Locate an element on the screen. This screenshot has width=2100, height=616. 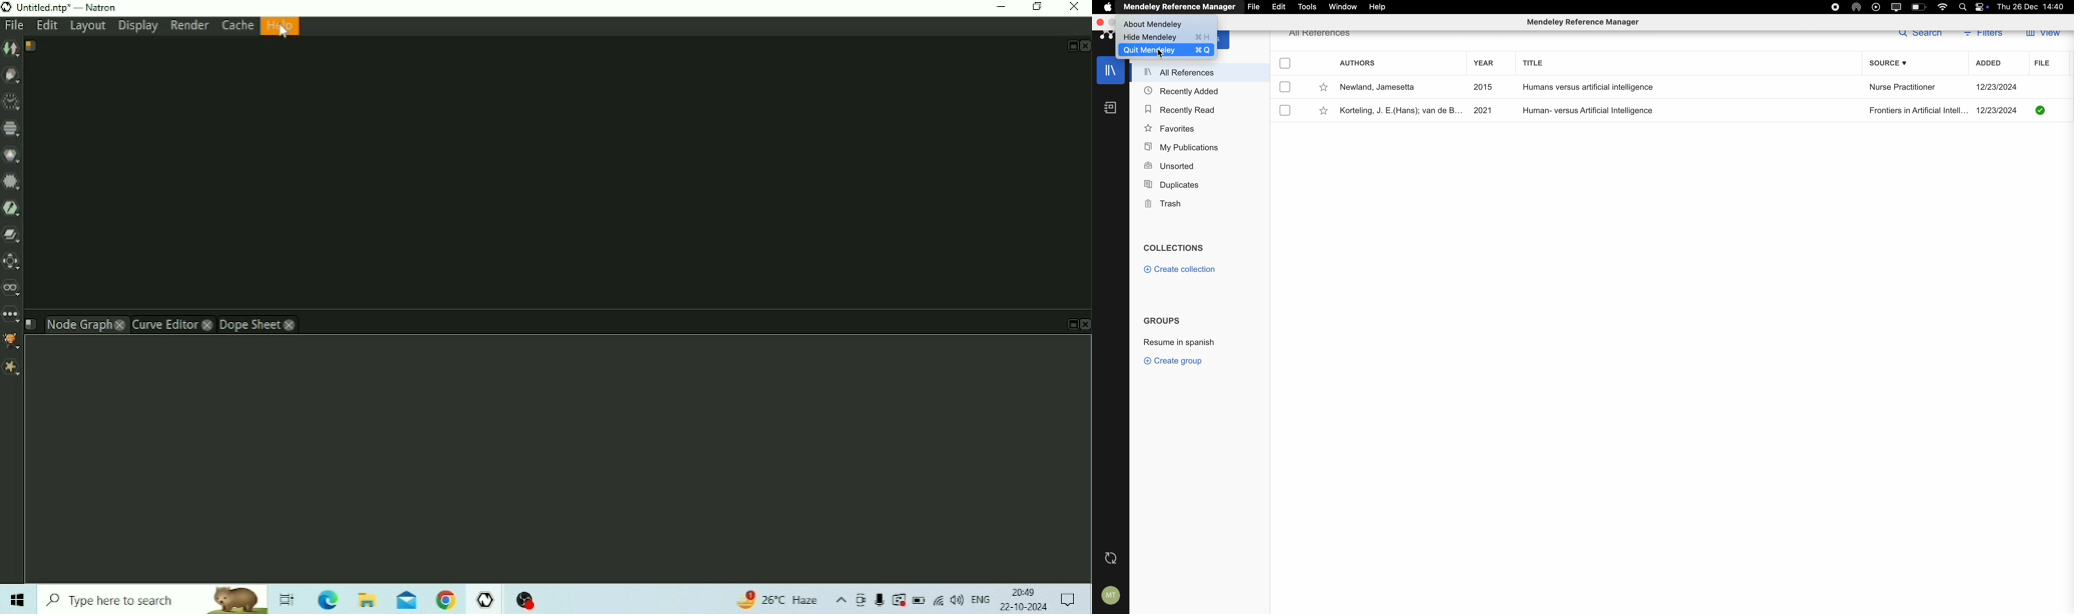
battery is located at coordinates (1919, 7).